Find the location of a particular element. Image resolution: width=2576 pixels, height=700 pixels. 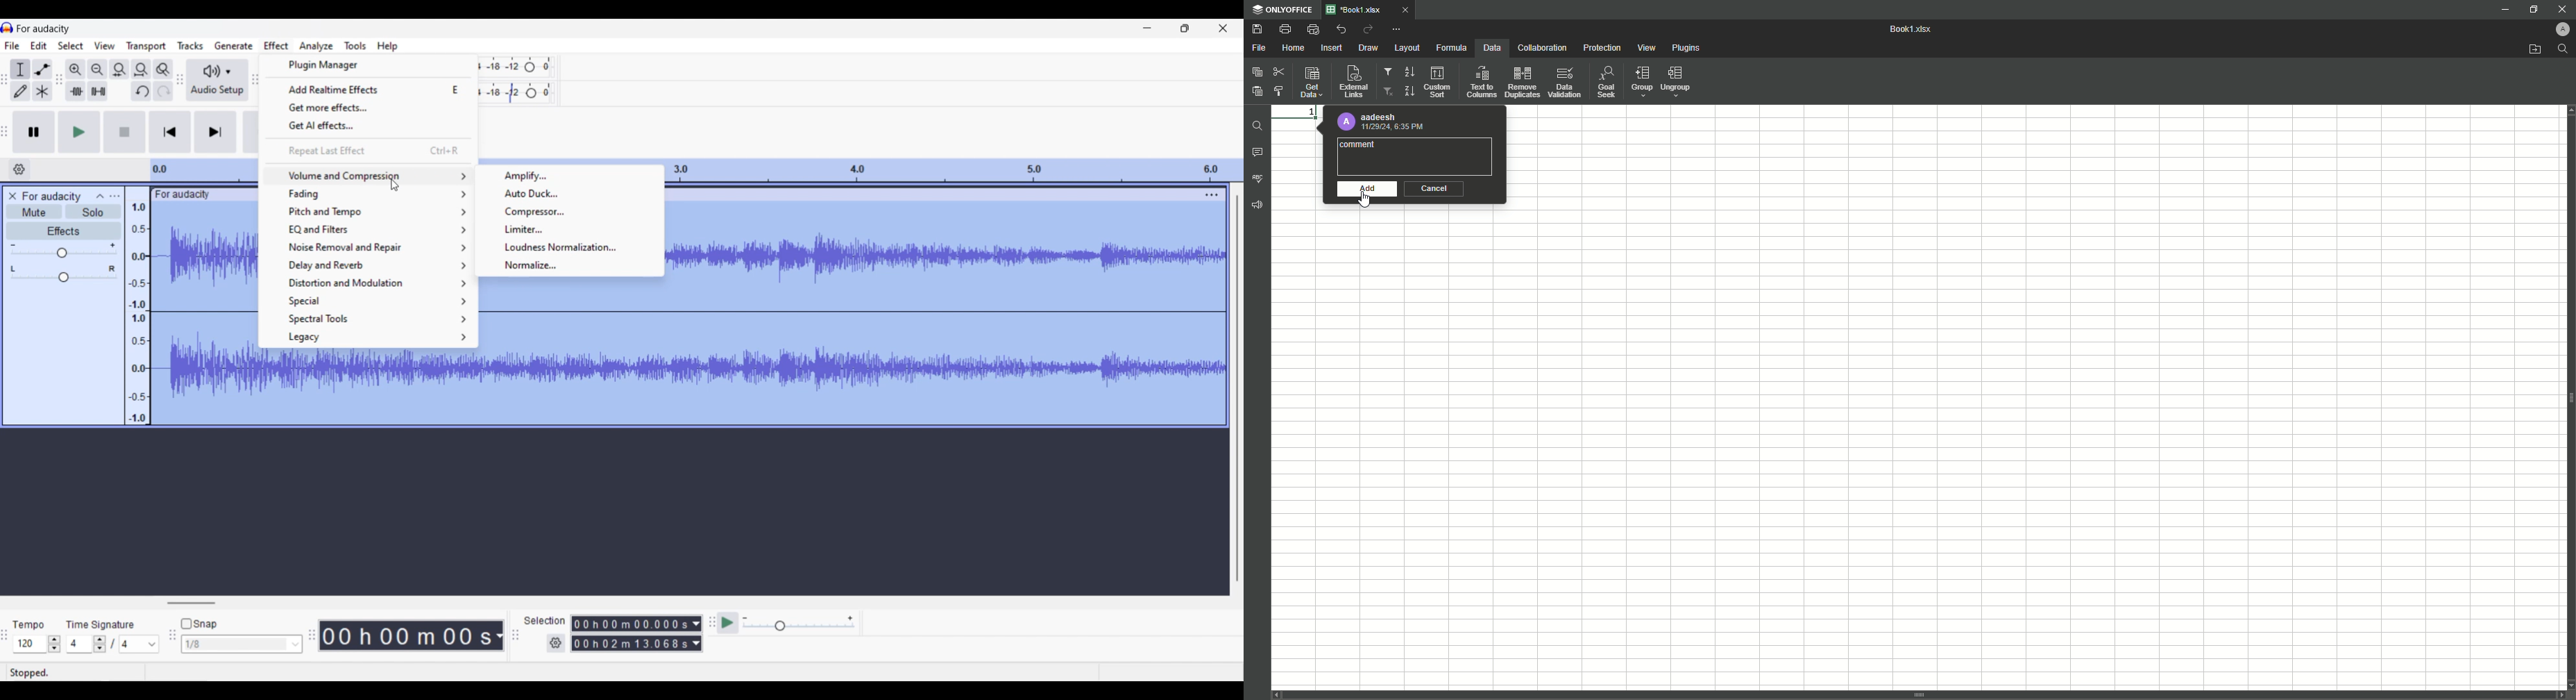

View menu is located at coordinates (104, 45).